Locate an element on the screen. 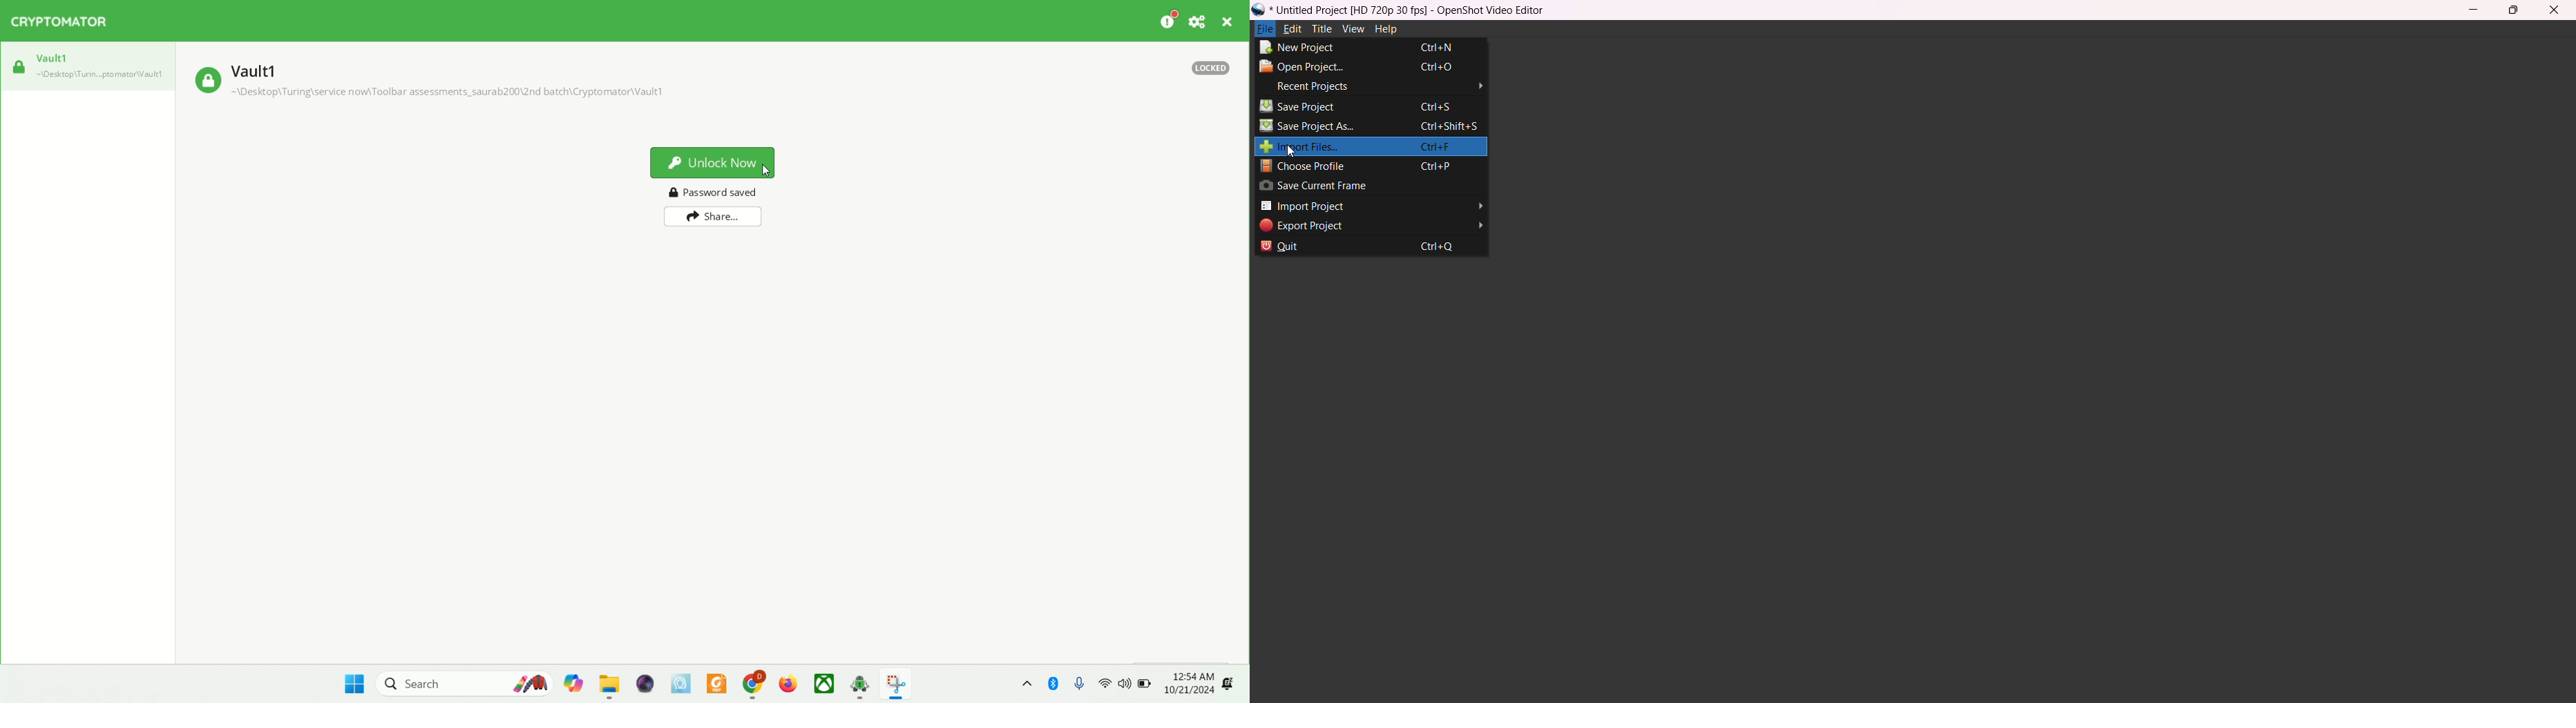 The height and width of the screenshot is (728, 2576). Bluetooth is located at coordinates (1056, 683).